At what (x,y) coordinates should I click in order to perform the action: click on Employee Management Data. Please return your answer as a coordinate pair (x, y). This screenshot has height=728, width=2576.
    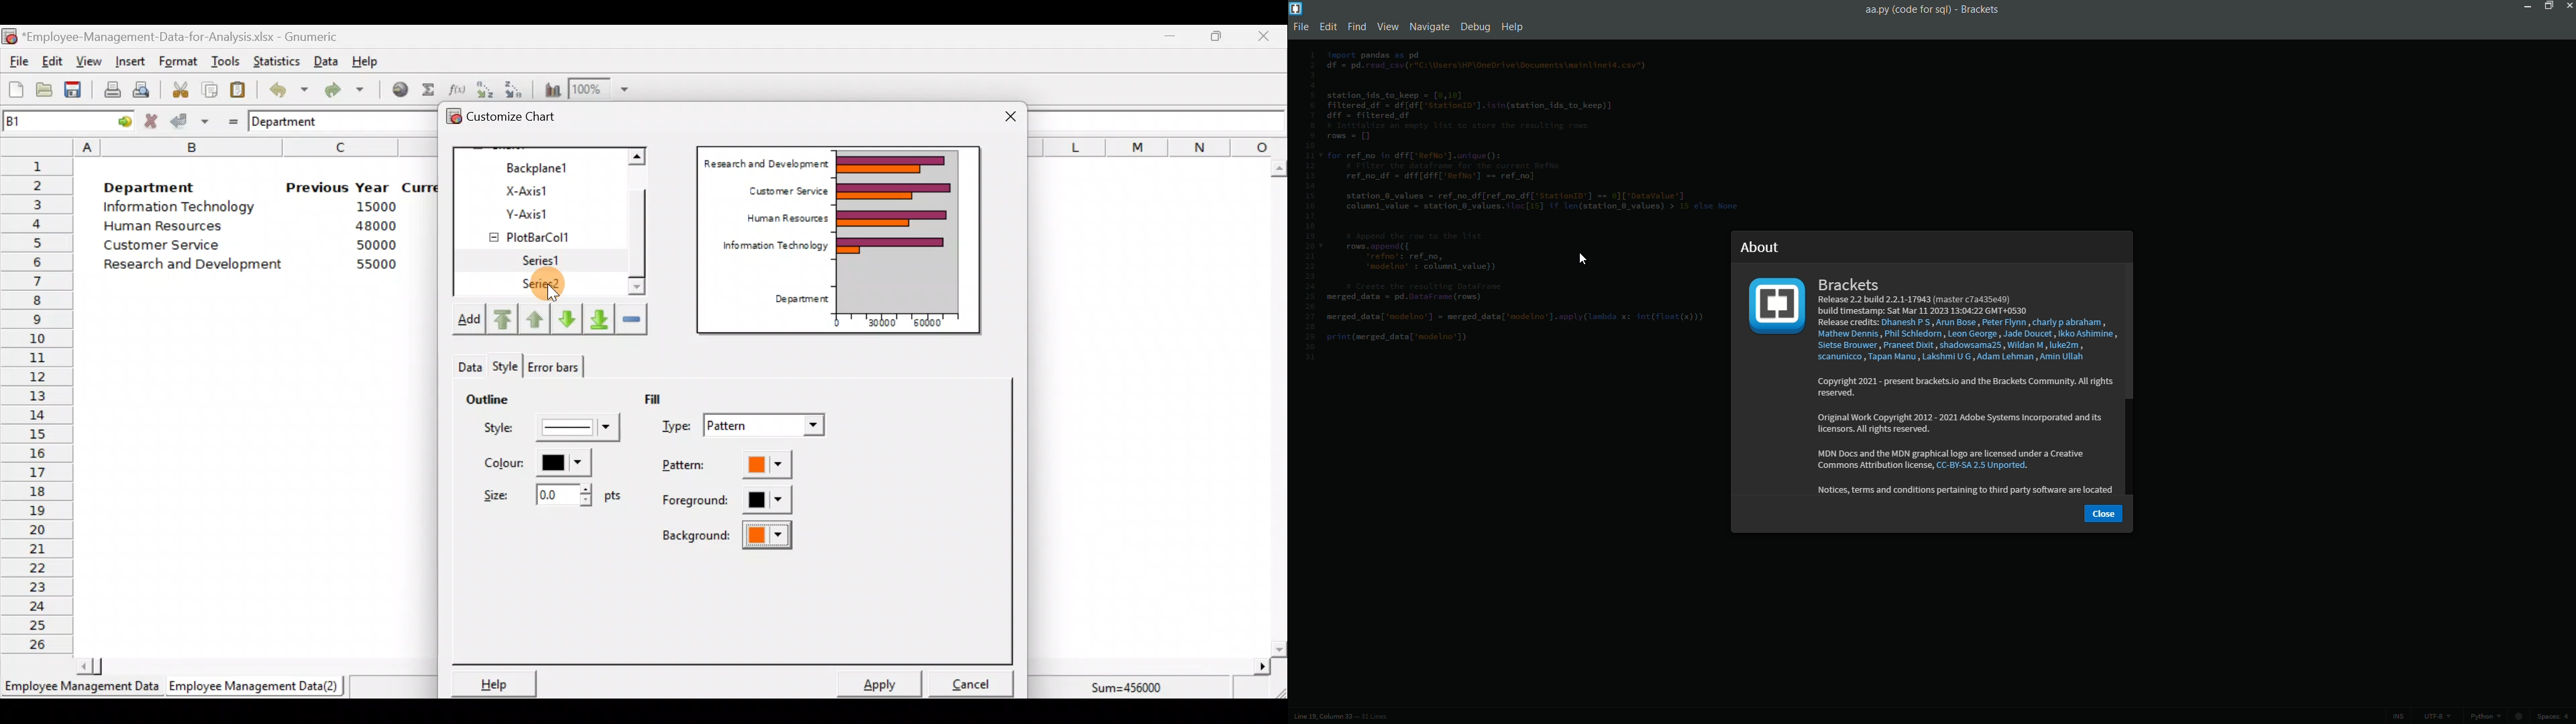
    Looking at the image, I should click on (80, 690).